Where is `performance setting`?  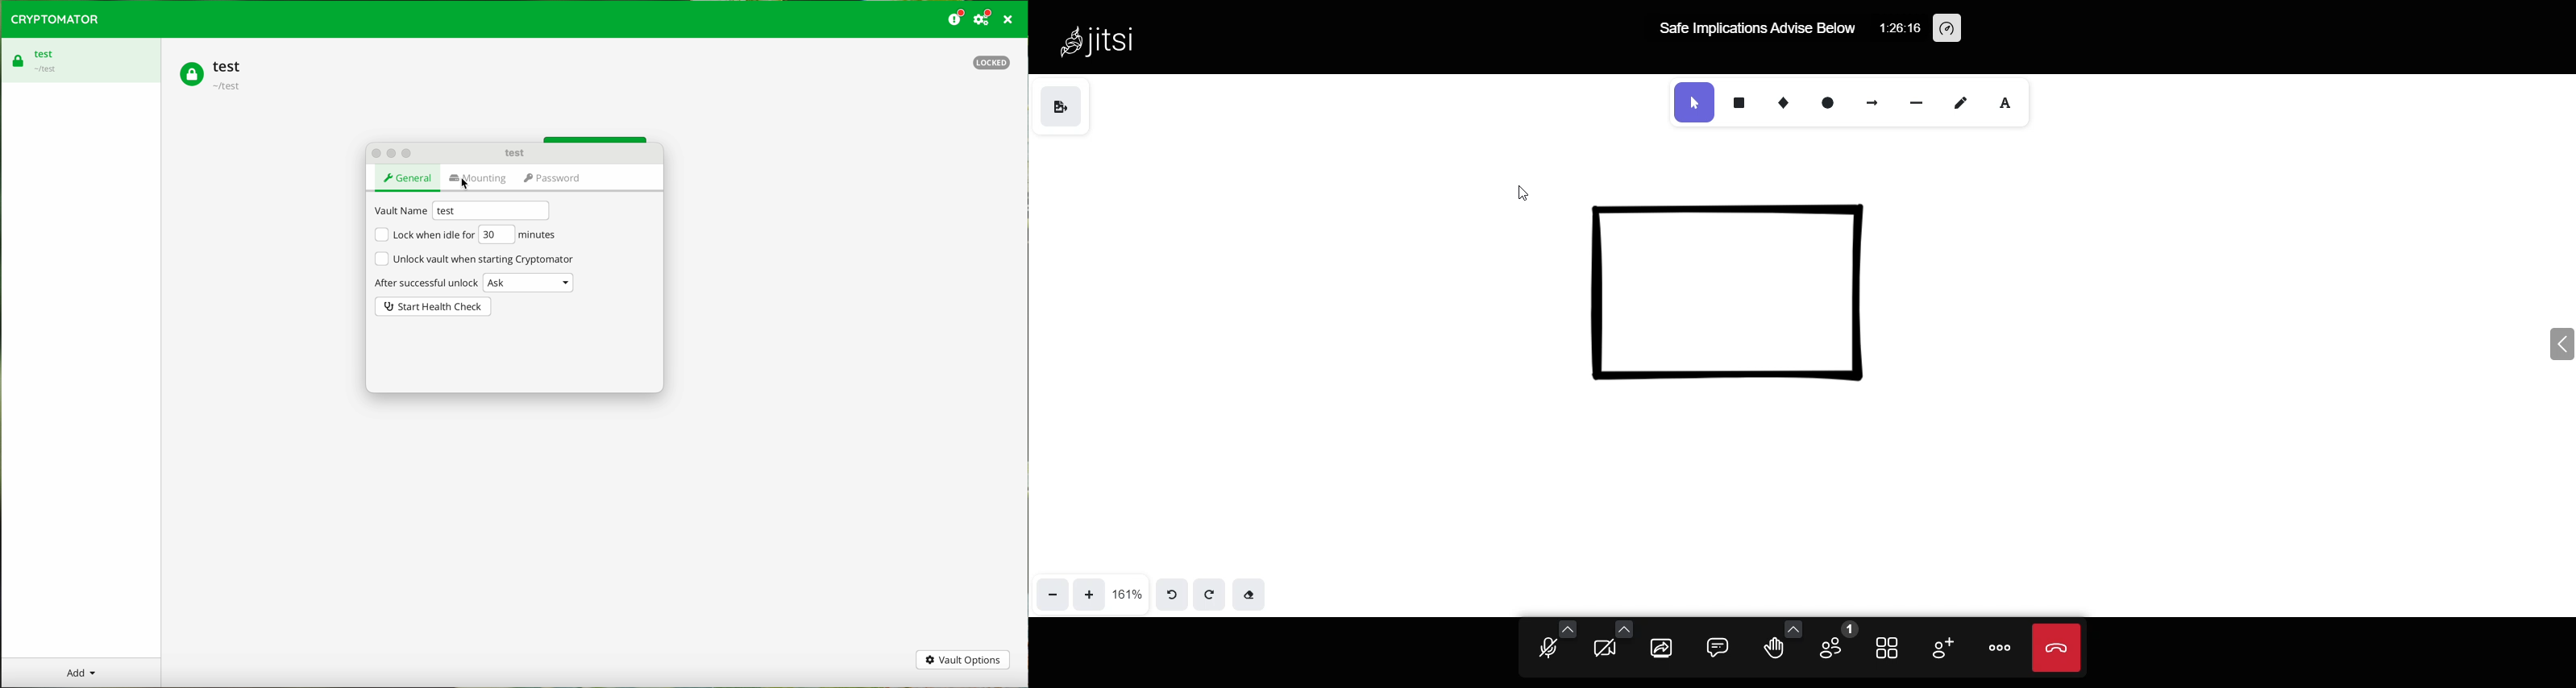 performance setting is located at coordinates (1957, 29).